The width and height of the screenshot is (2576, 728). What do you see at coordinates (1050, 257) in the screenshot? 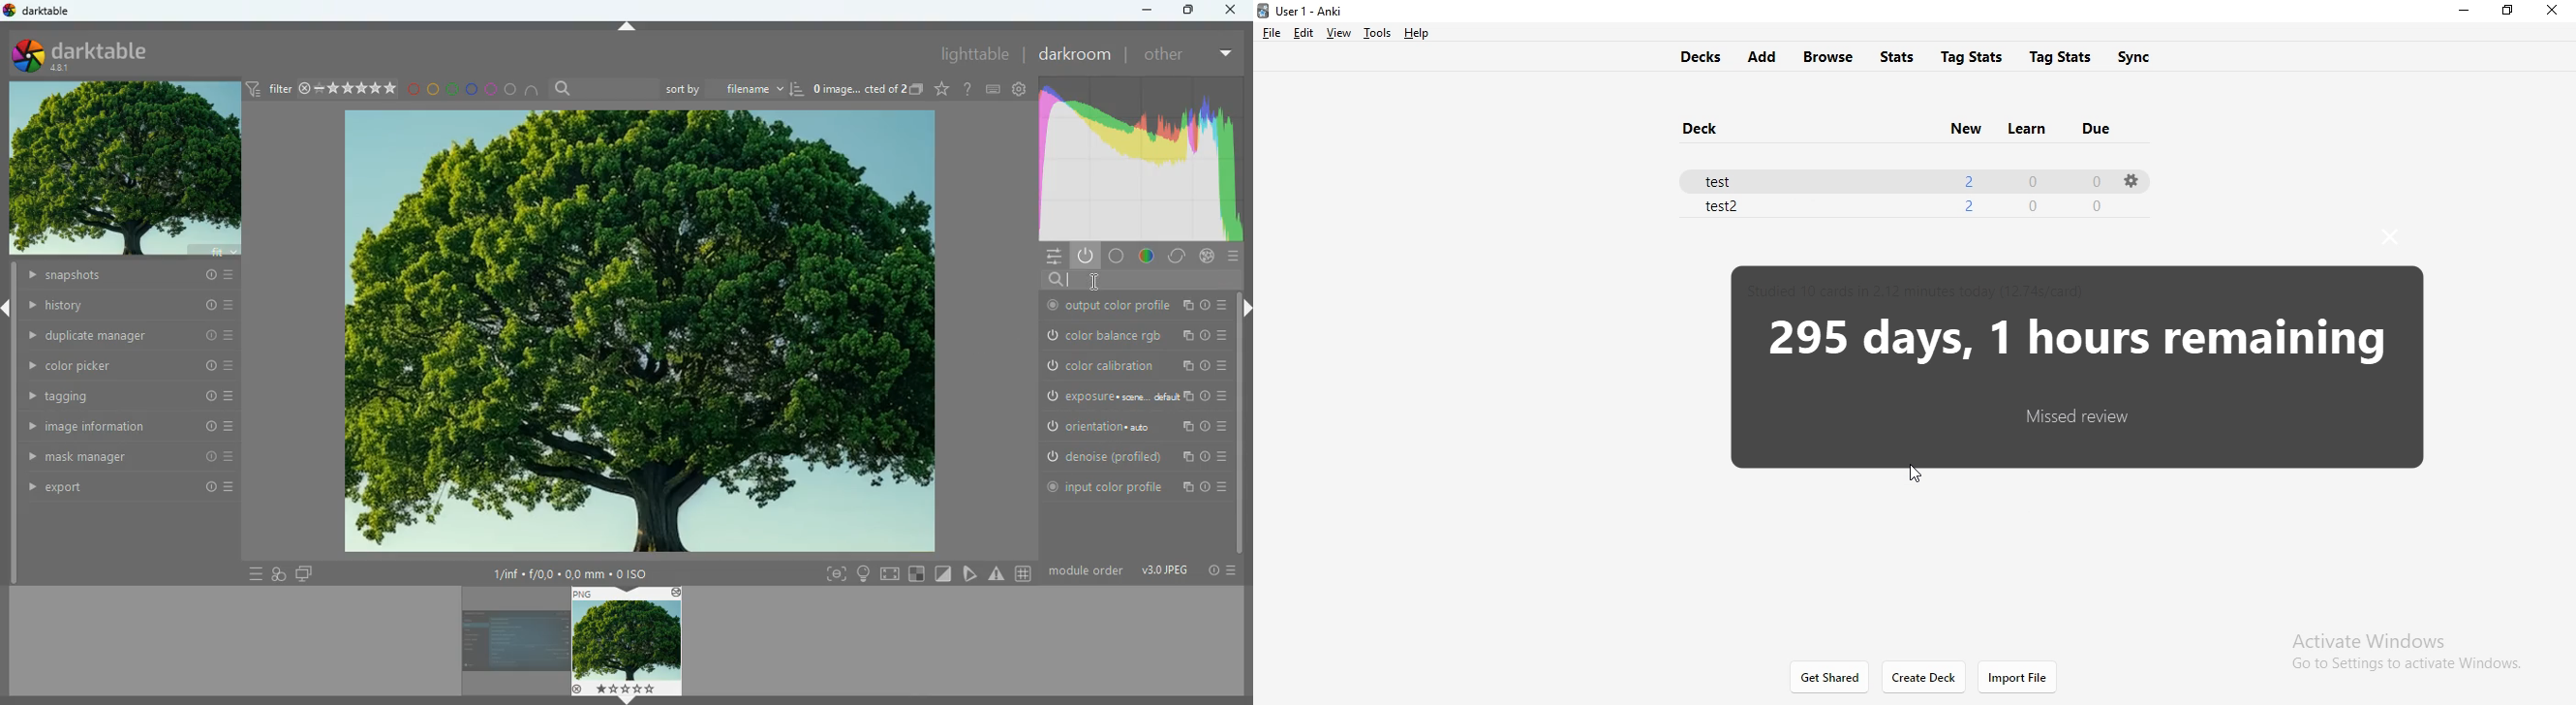
I see `menu` at bounding box center [1050, 257].